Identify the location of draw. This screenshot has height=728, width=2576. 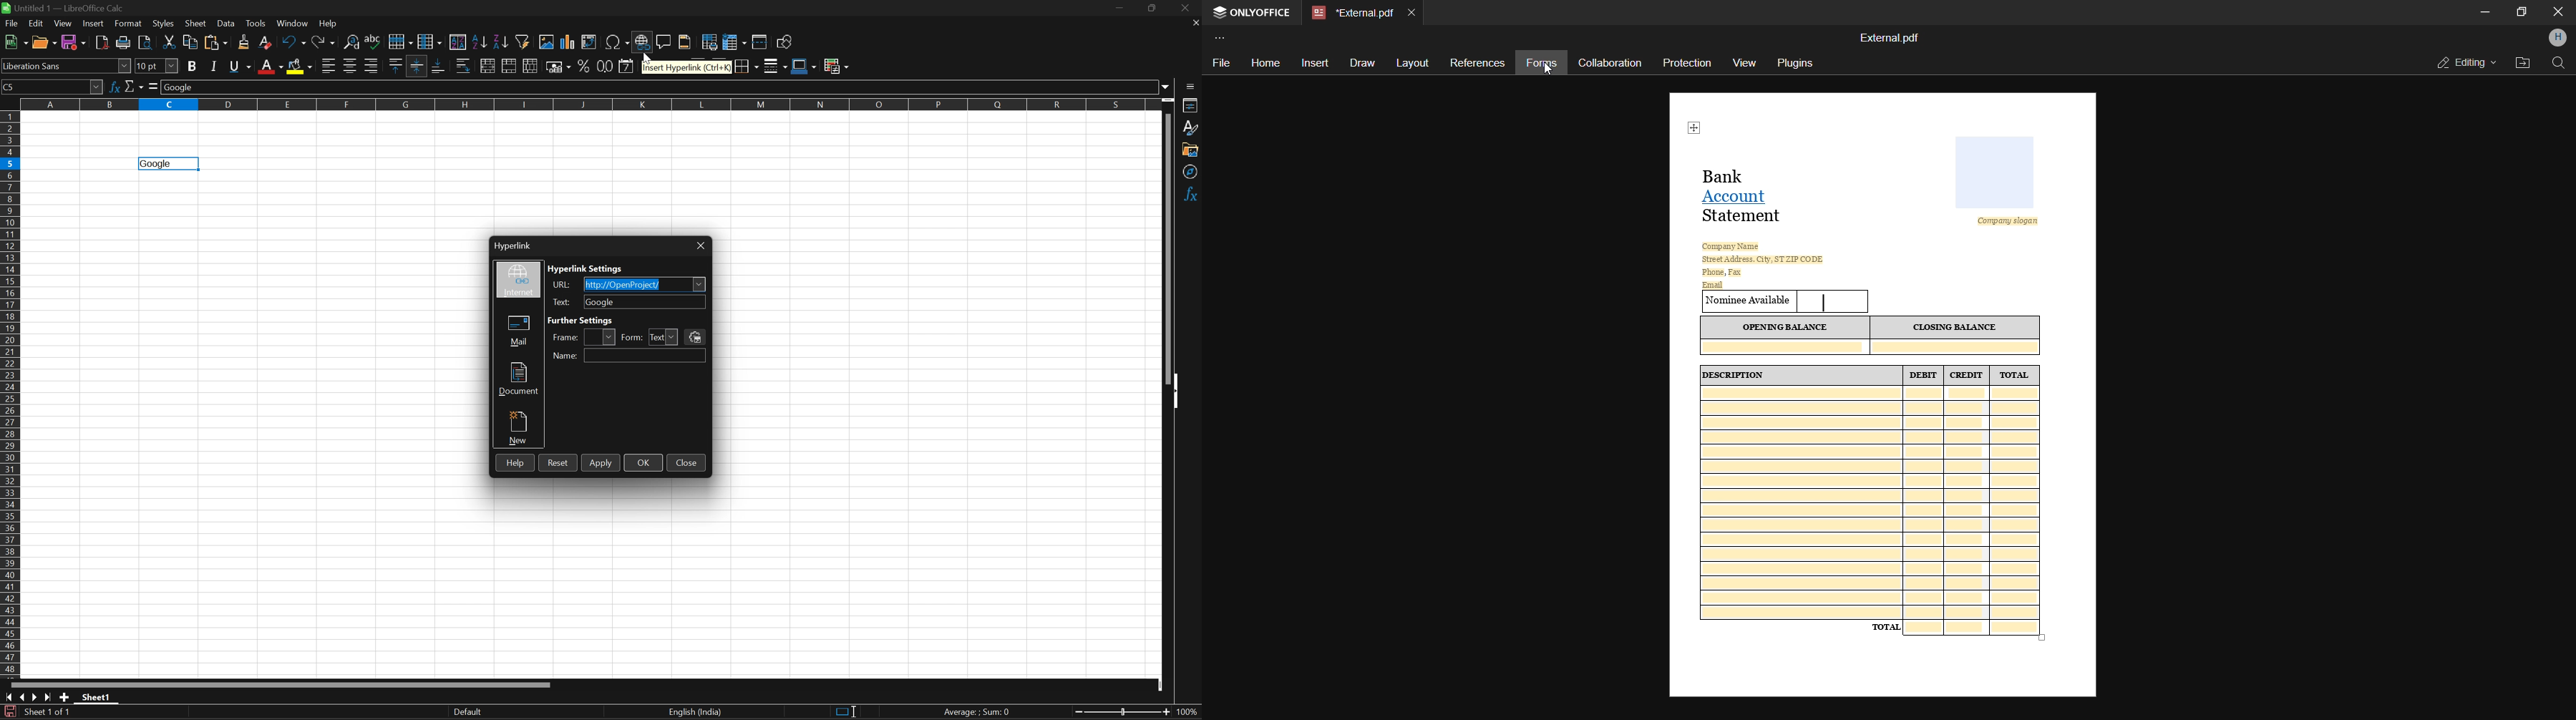
(1359, 64).